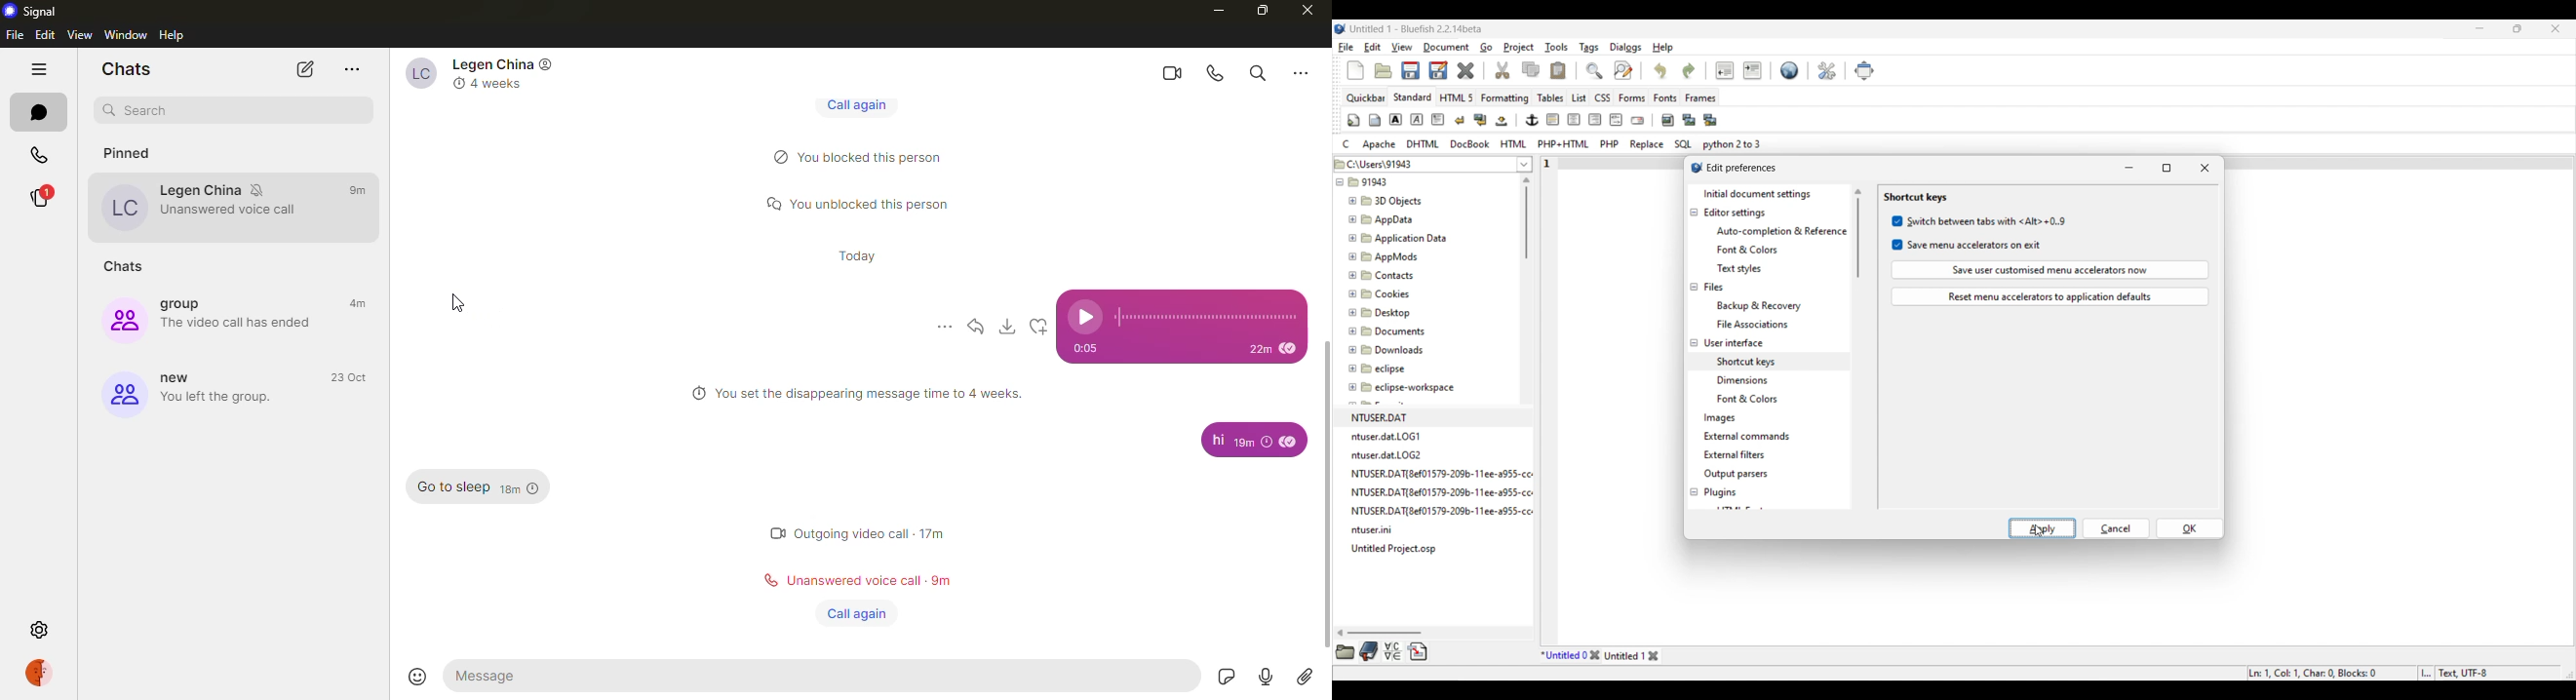 Image resolution: width=2576 pixels, height=700 pixels. What do you see at coordinates (353, 296) in the screenshot?
I see `time` at bounding box center [353, 296].